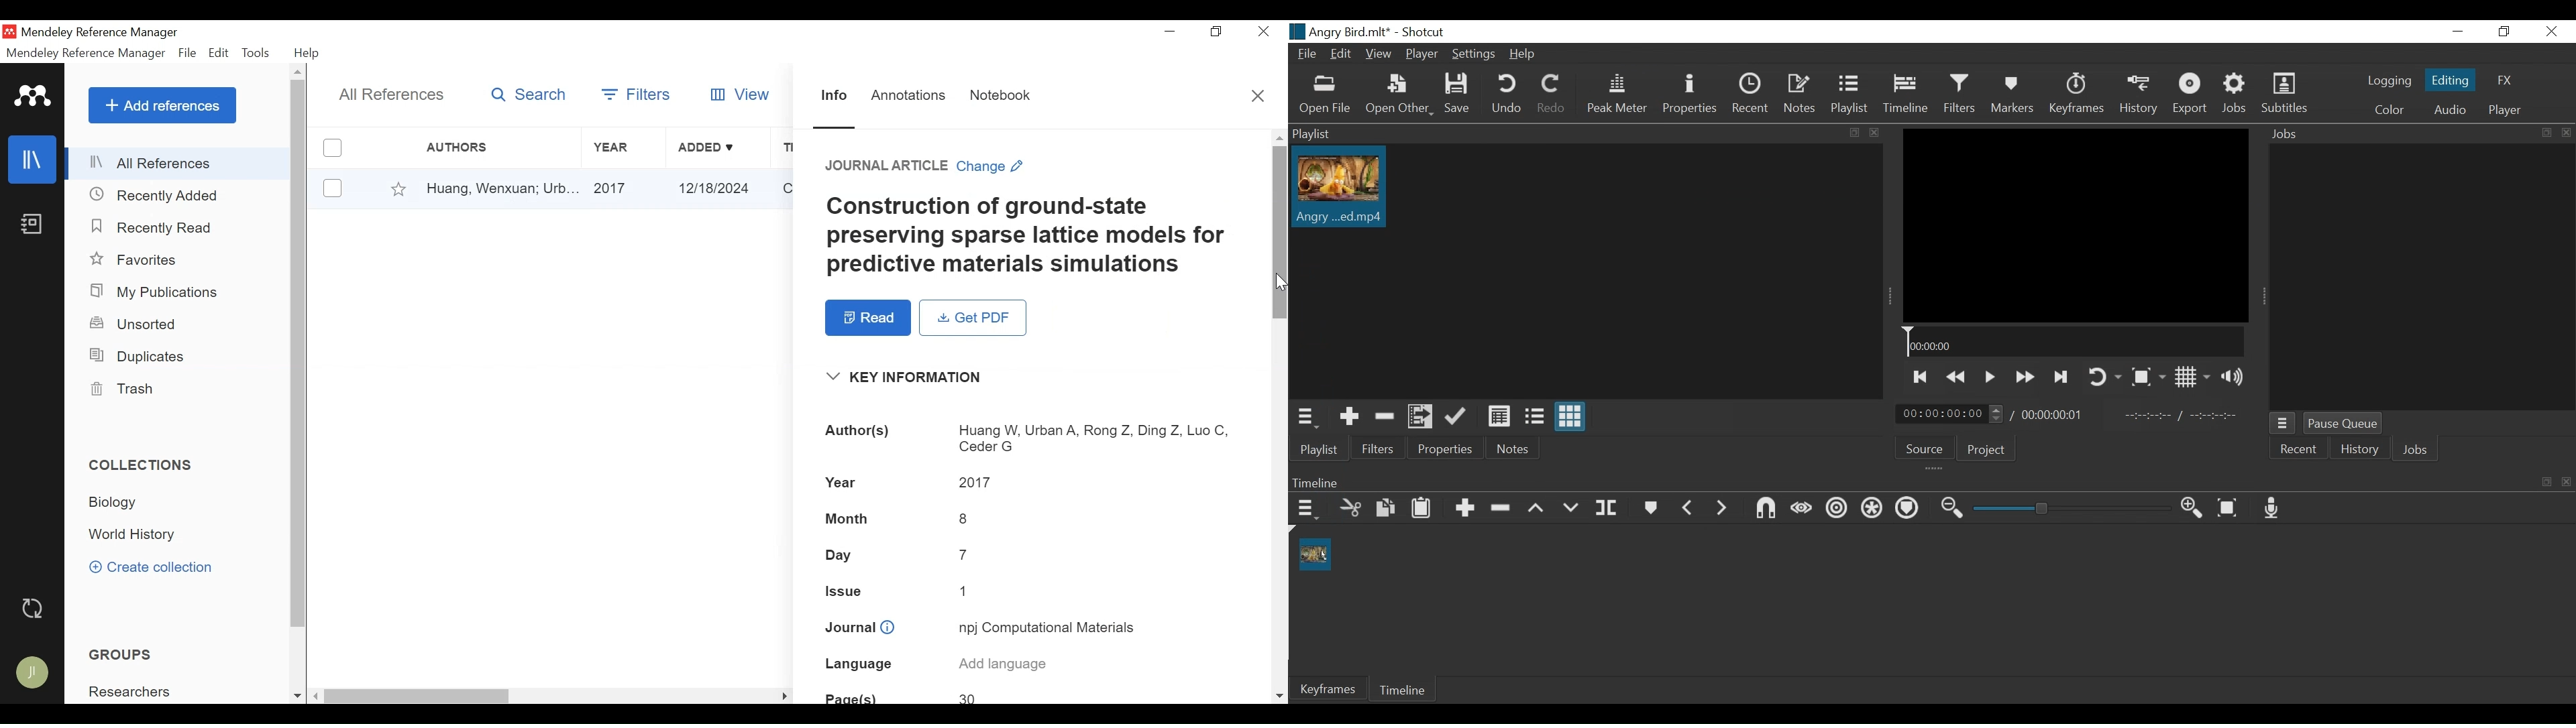 The width and height of the screenshot is (2576, 728). What do you see at coordinates (742, 93) in the screenshot?
I see `View` at bounding box center [742, 93].